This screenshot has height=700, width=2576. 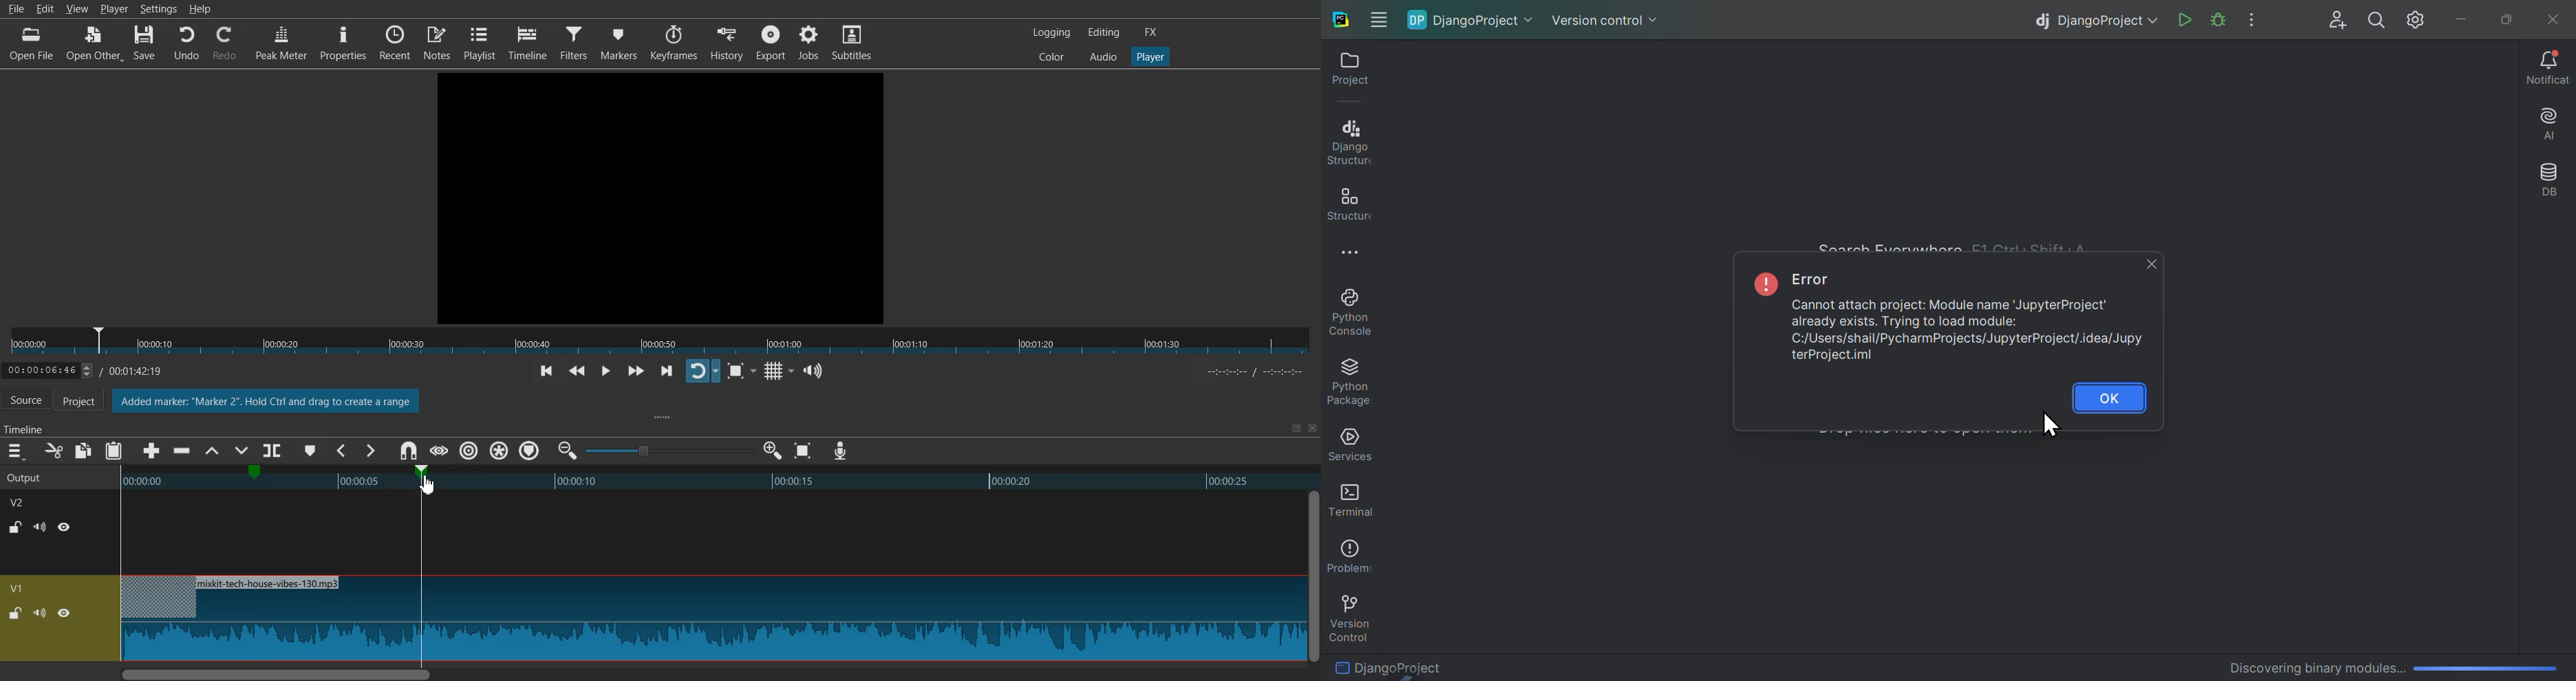 What do you see at coordinates (668, 372) in the screenshot?
I see `Skip to next point` at bounding box center [668, 372].